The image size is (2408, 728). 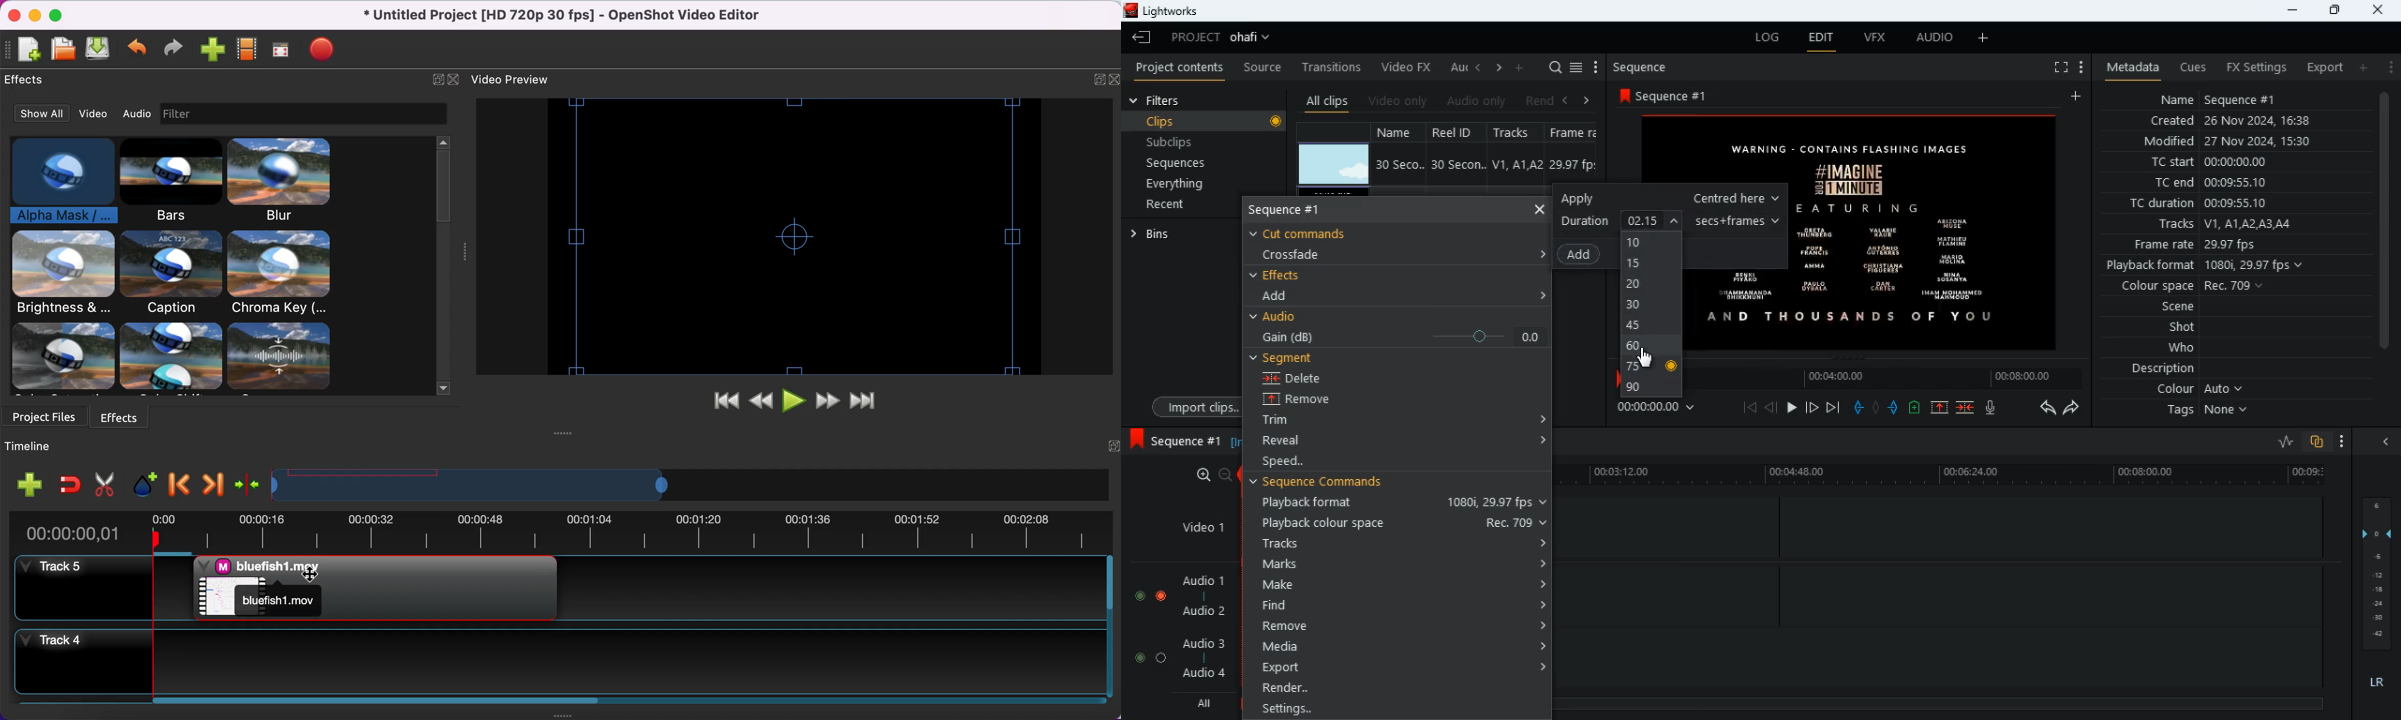 I want to click on recent, so click(x=1182, y=206).